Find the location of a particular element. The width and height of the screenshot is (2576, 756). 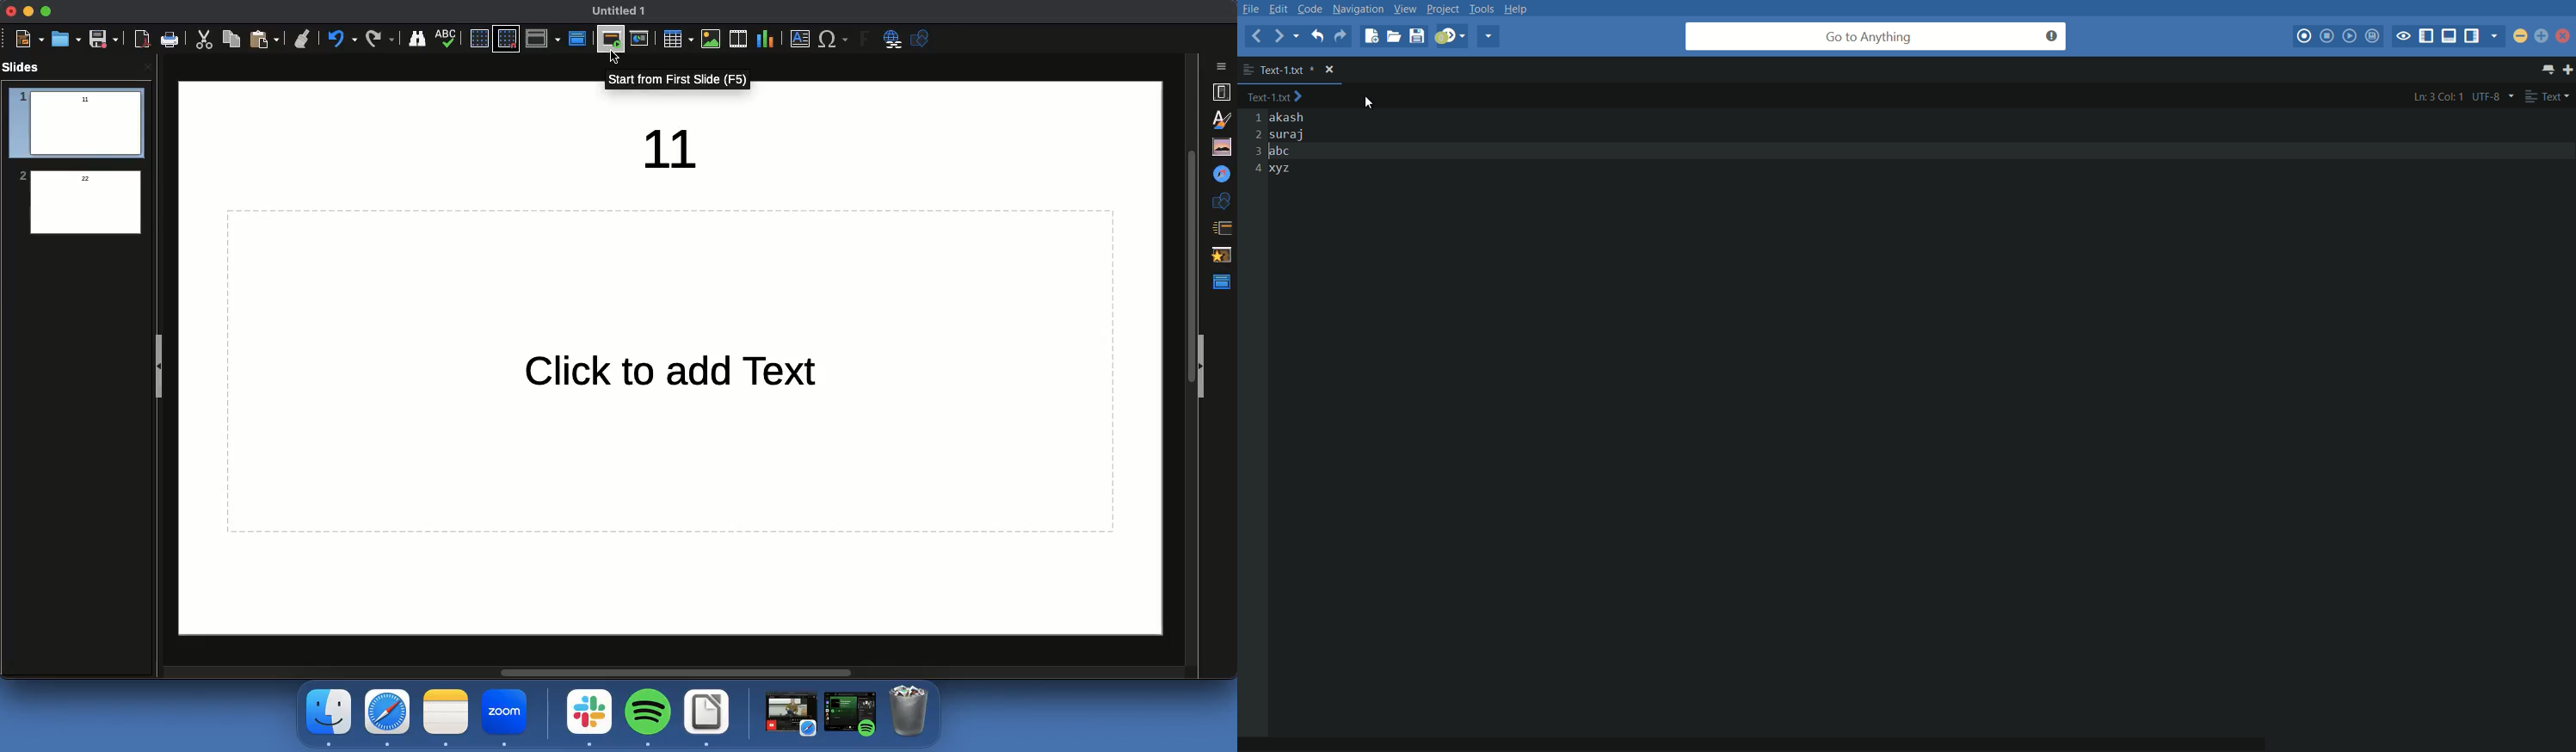

Text-1.txt  is located at coordinates (1279, 98).